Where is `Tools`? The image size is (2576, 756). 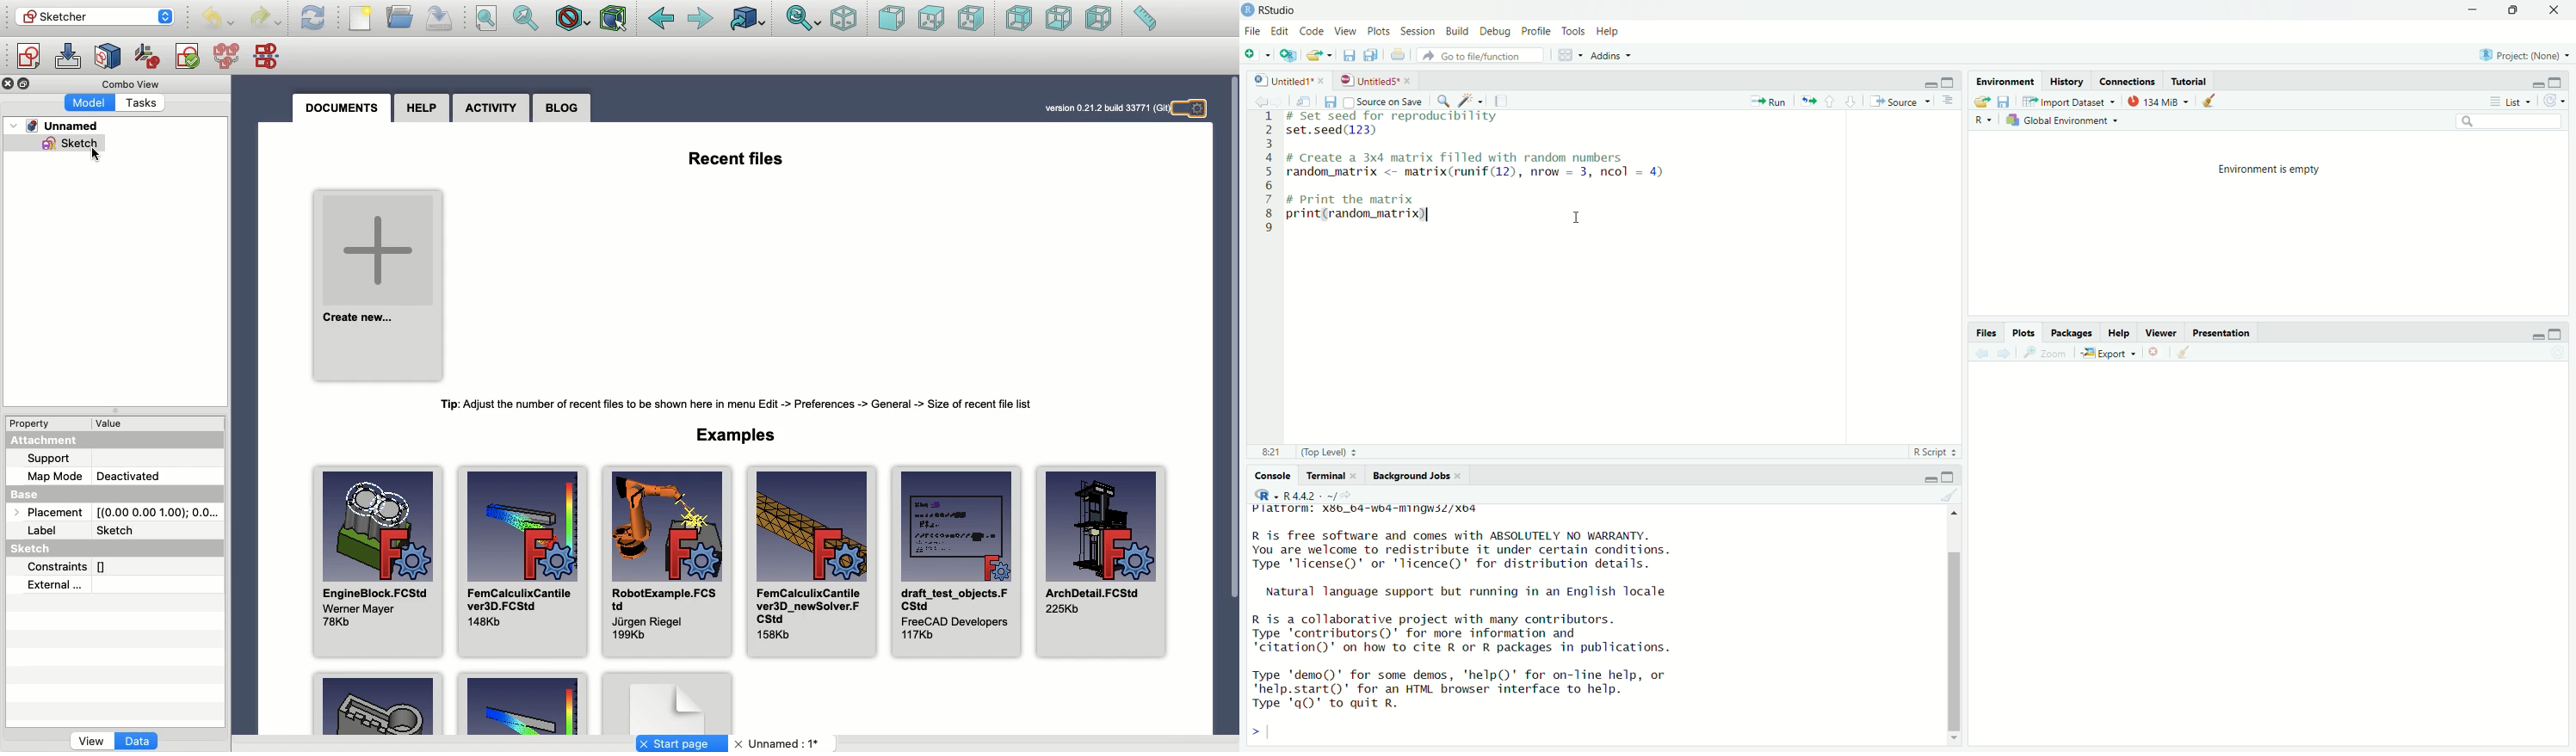
Tools is located at coordinates (1572, 30).